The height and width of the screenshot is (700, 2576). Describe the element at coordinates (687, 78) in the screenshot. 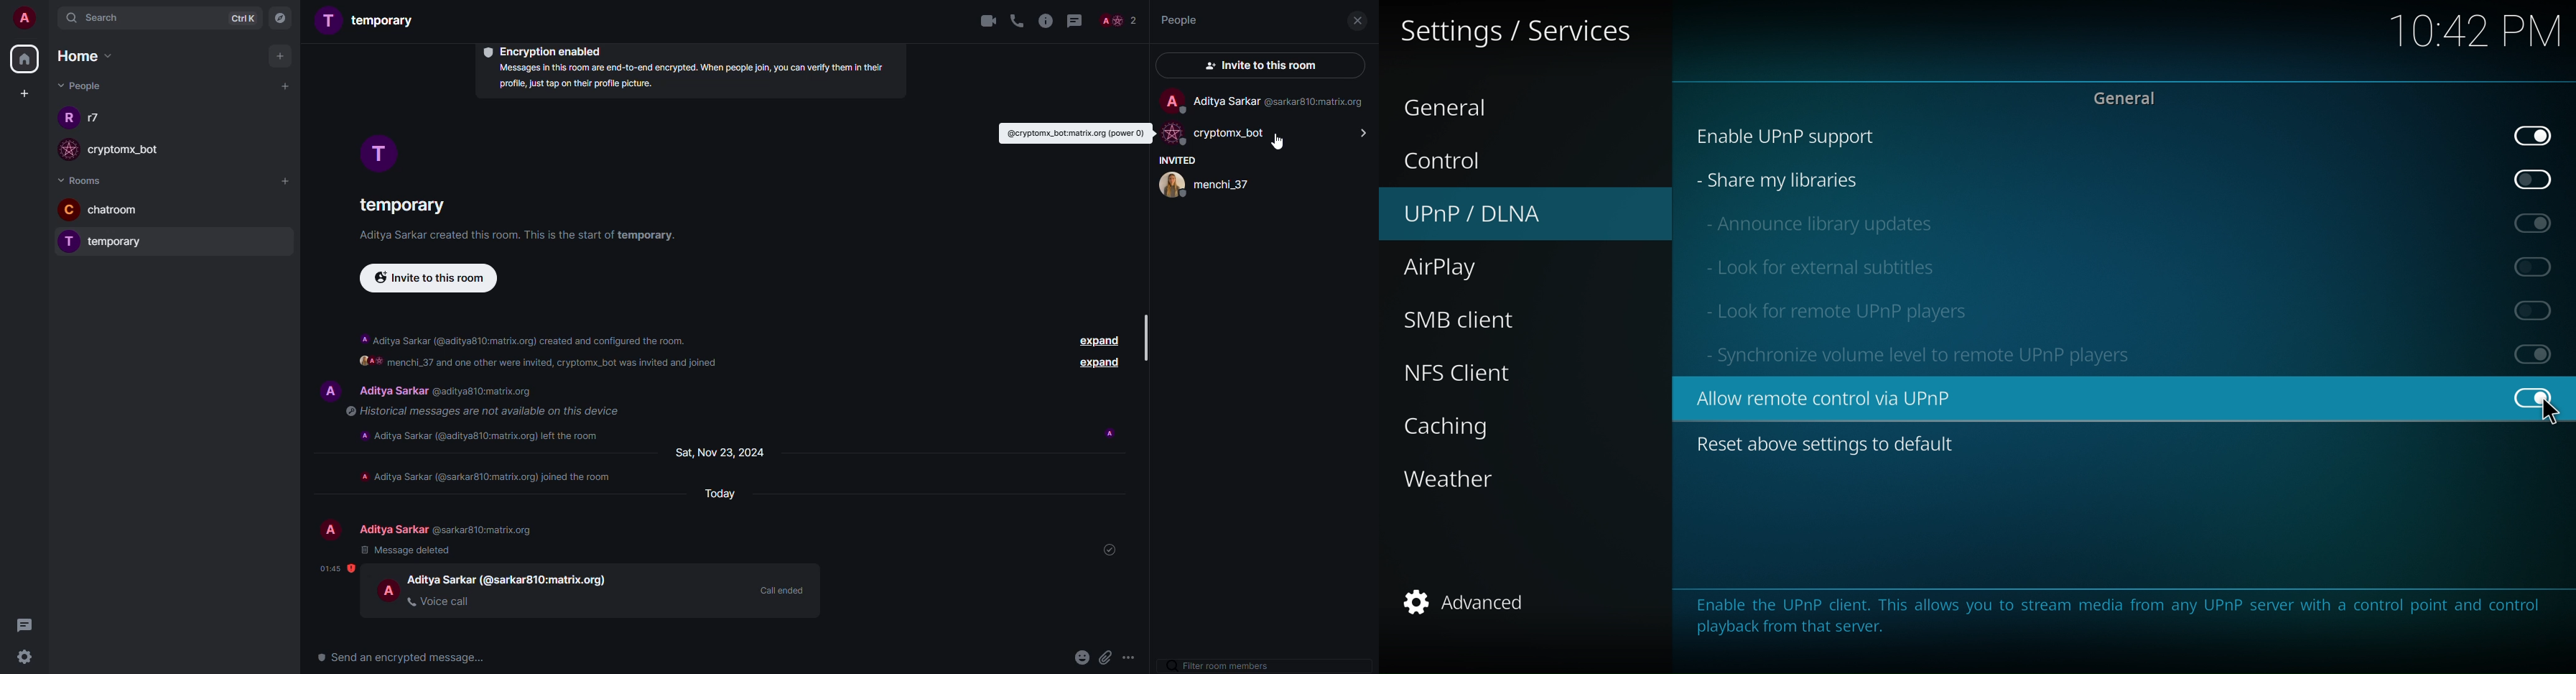

I see `info` at that location.